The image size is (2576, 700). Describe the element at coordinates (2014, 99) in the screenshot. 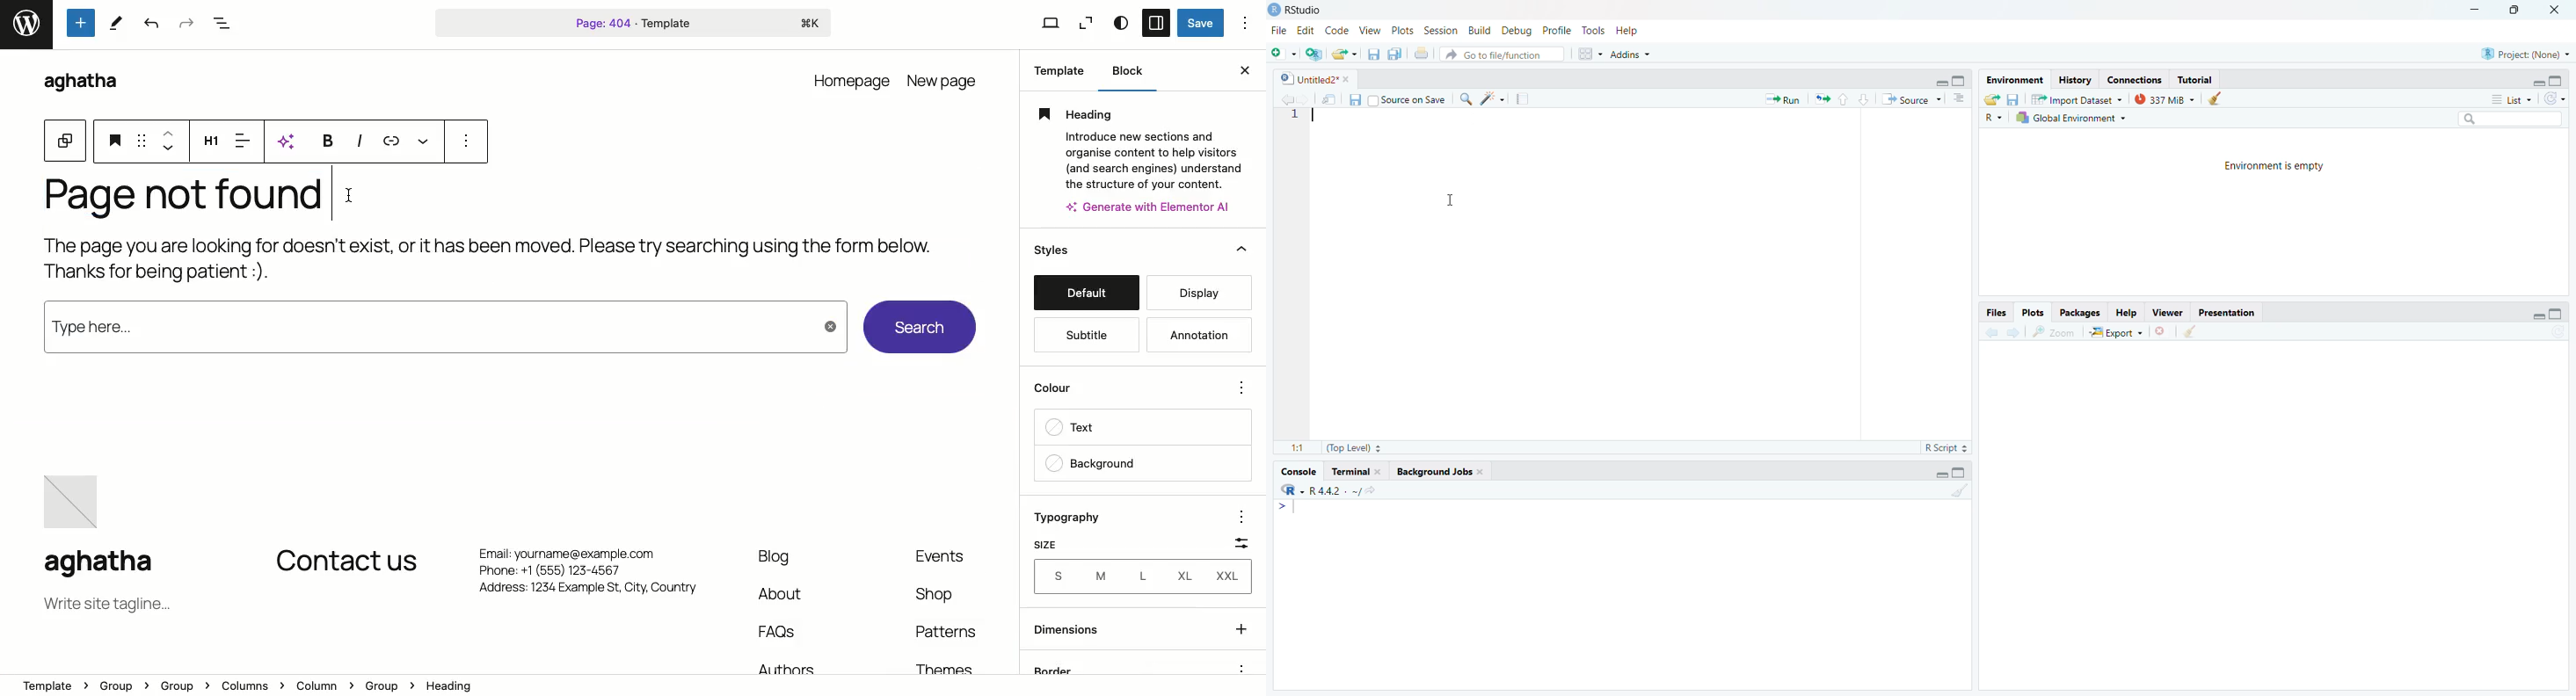

I see `save` at that location.